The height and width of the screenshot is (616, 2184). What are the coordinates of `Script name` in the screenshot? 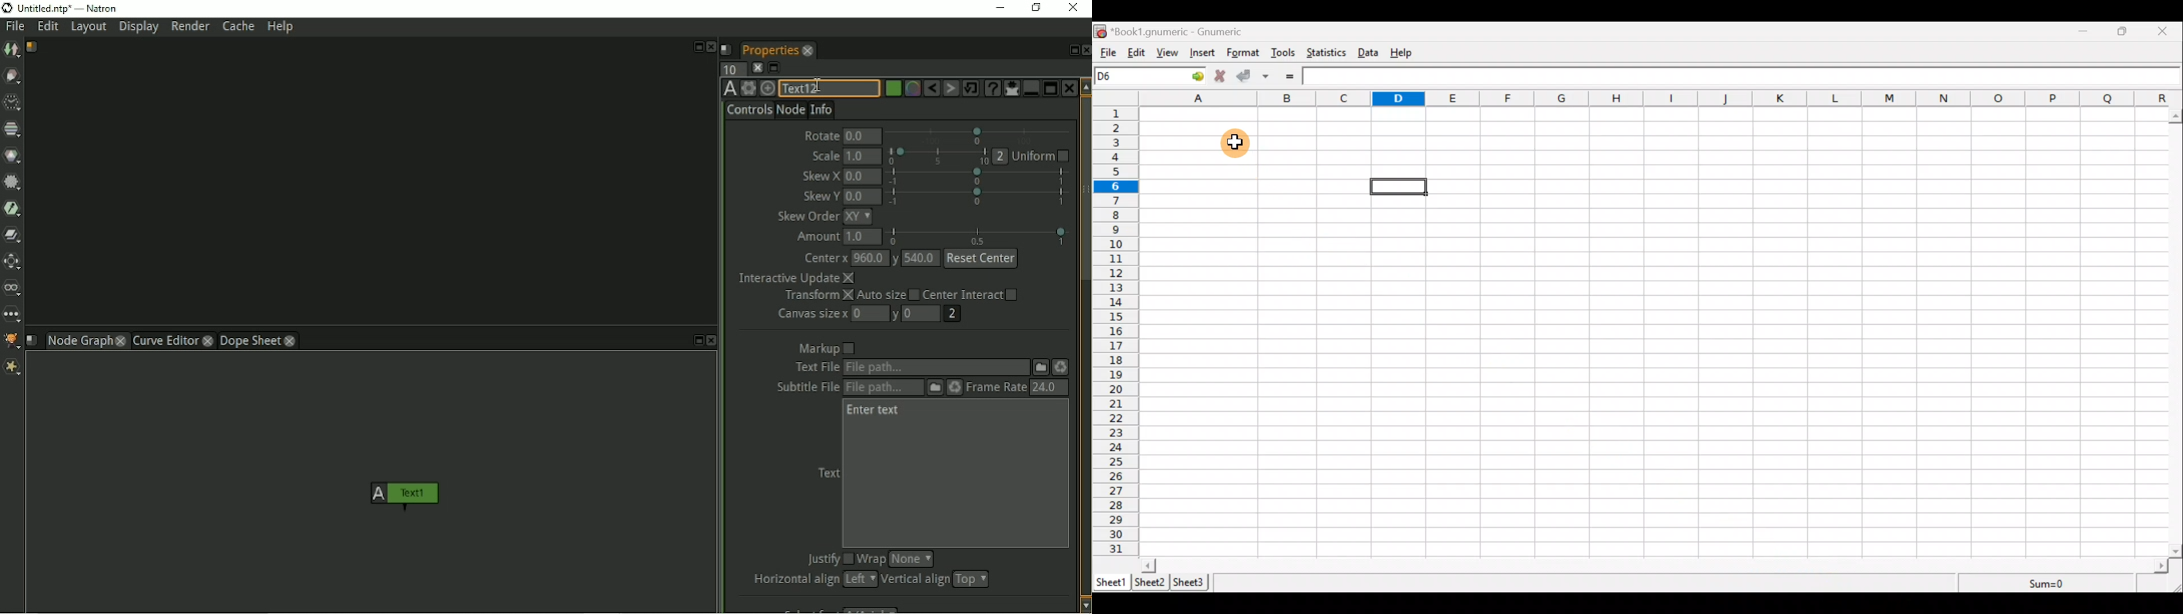 It's located at (33, 47).